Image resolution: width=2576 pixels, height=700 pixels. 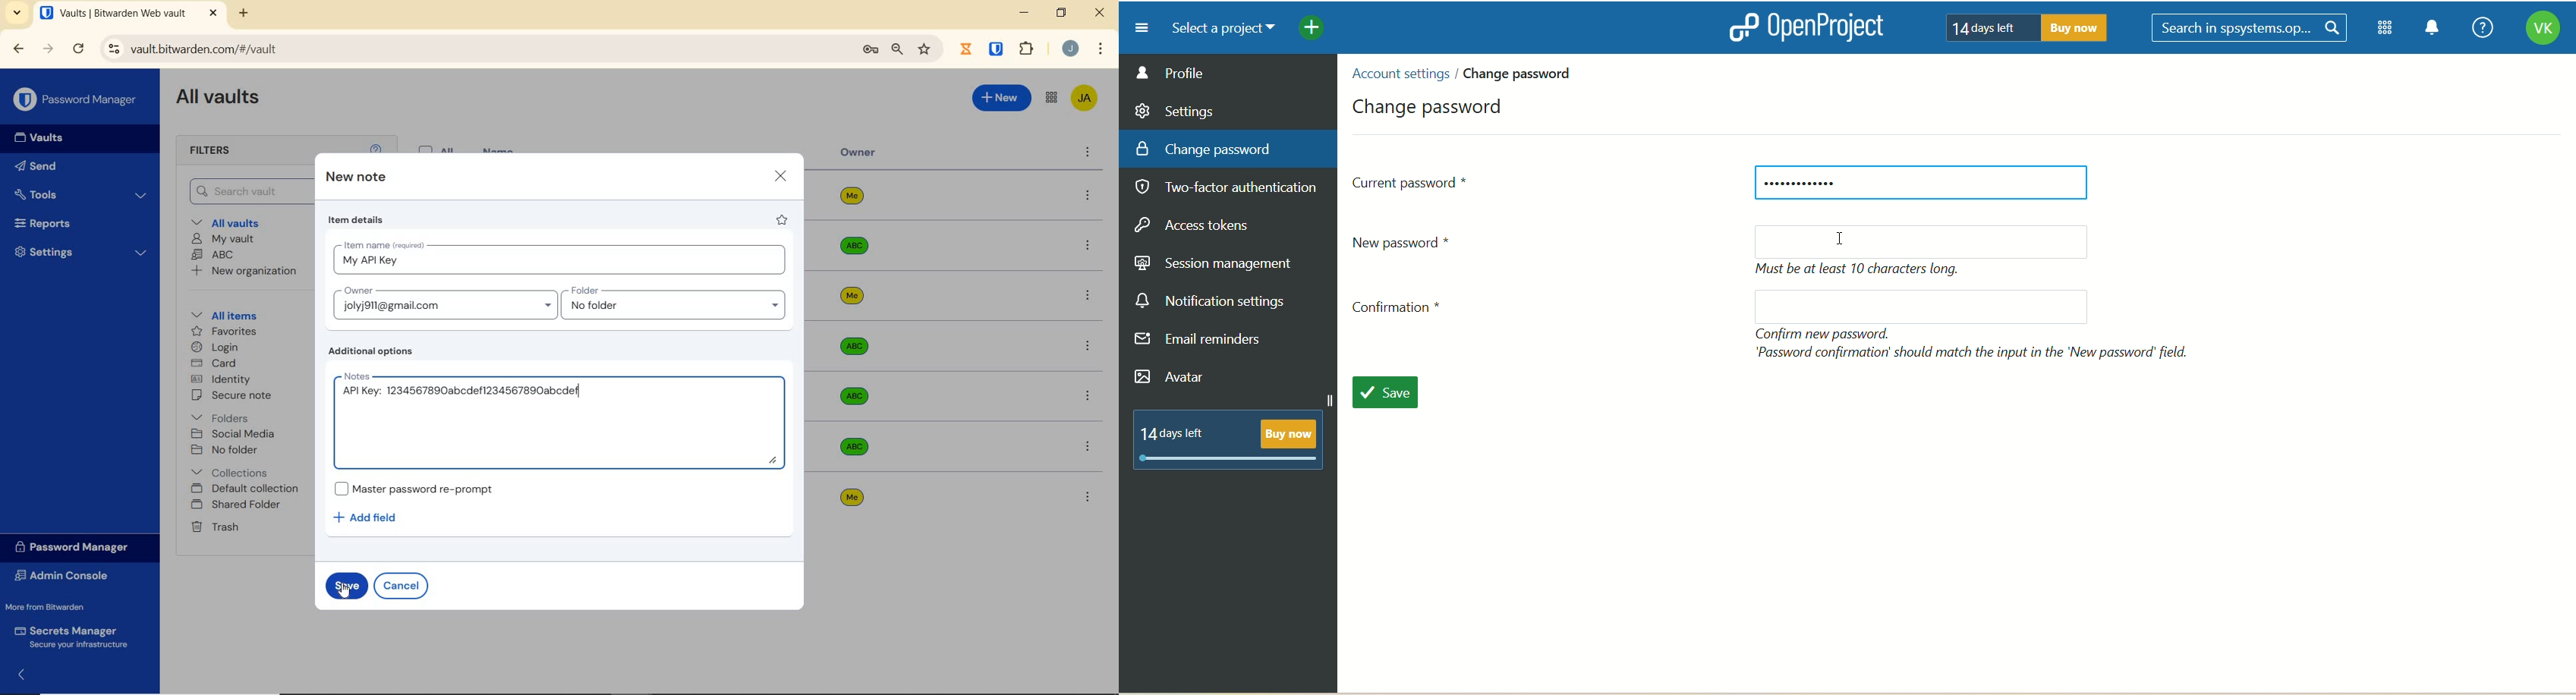 I want to click on cancel, so click(x=404, y=585).